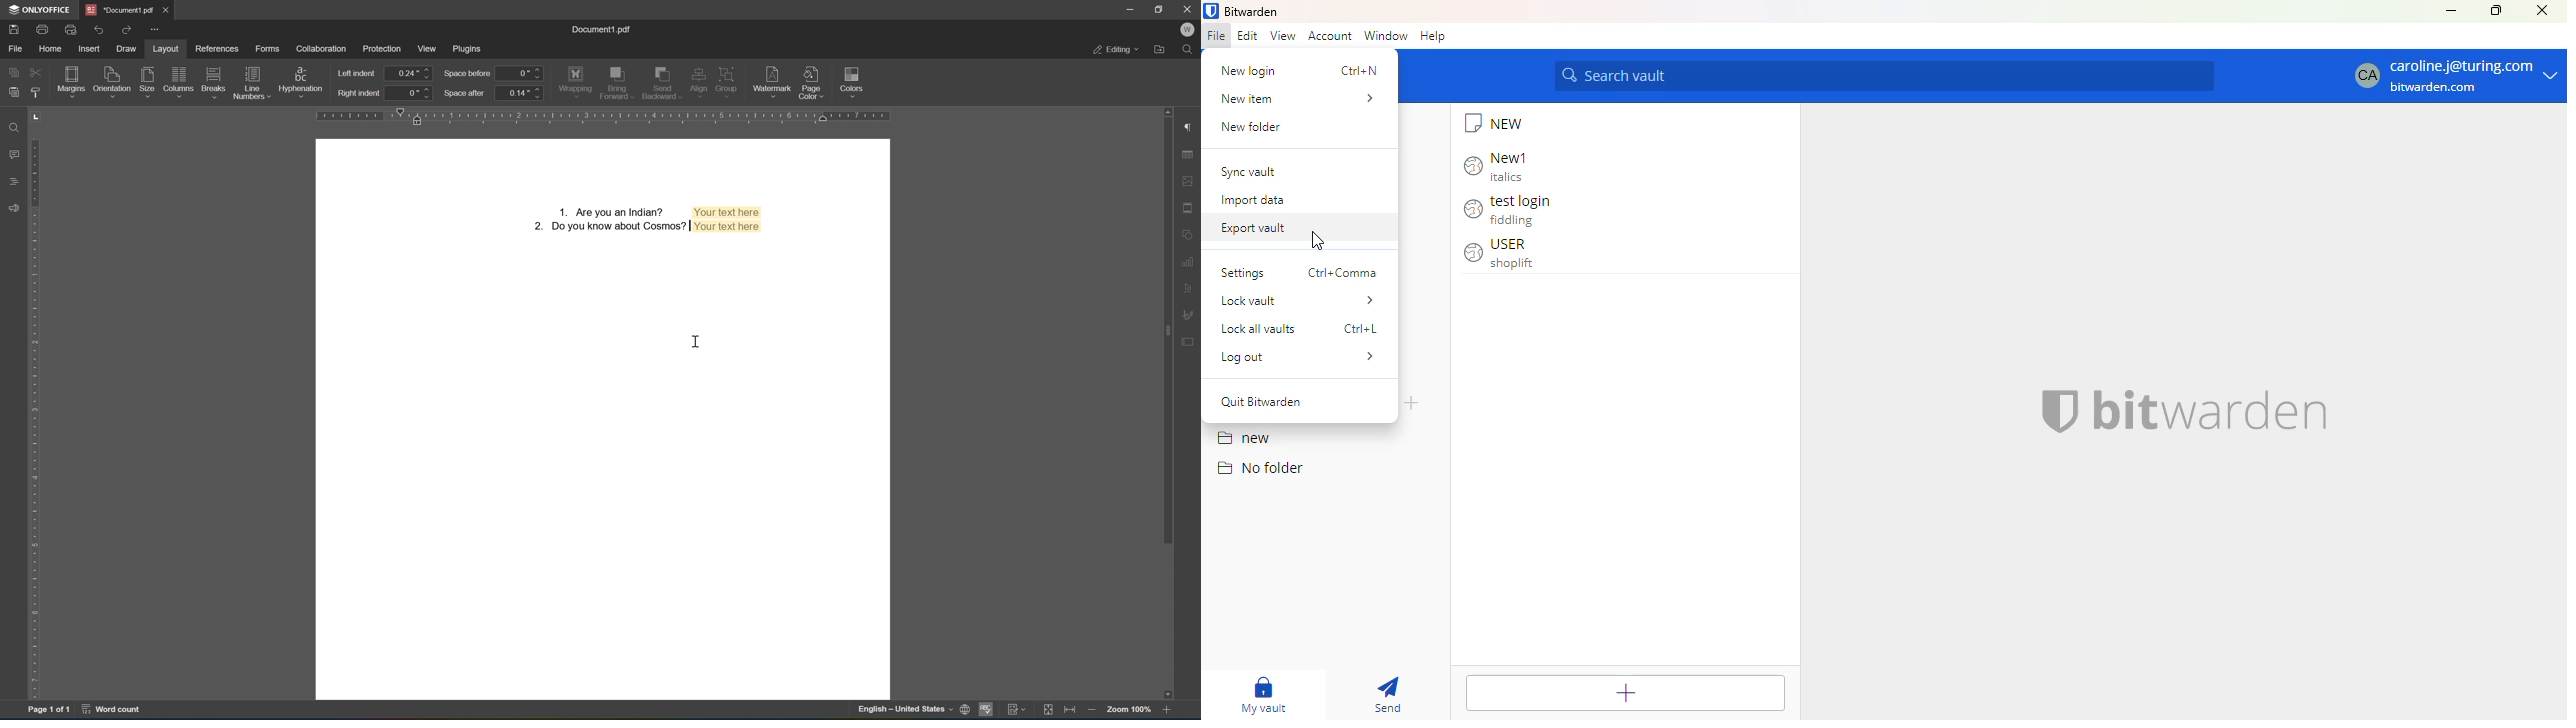  I want to click on plugins, so click(469, 47).